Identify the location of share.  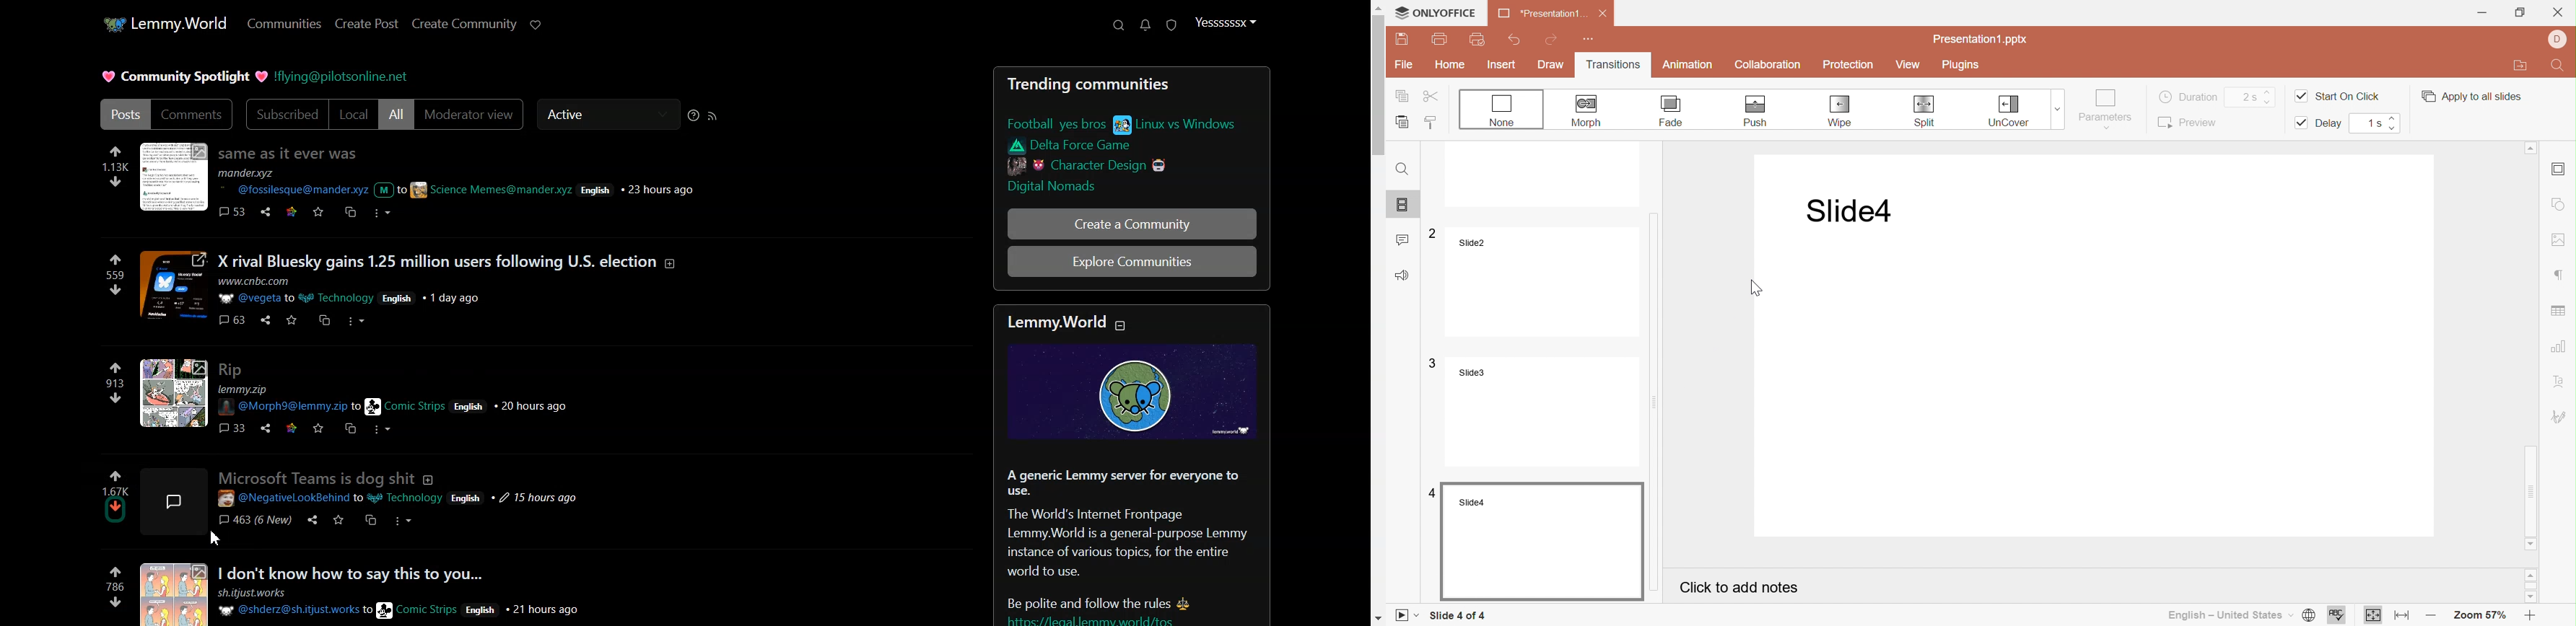
(310, 522).